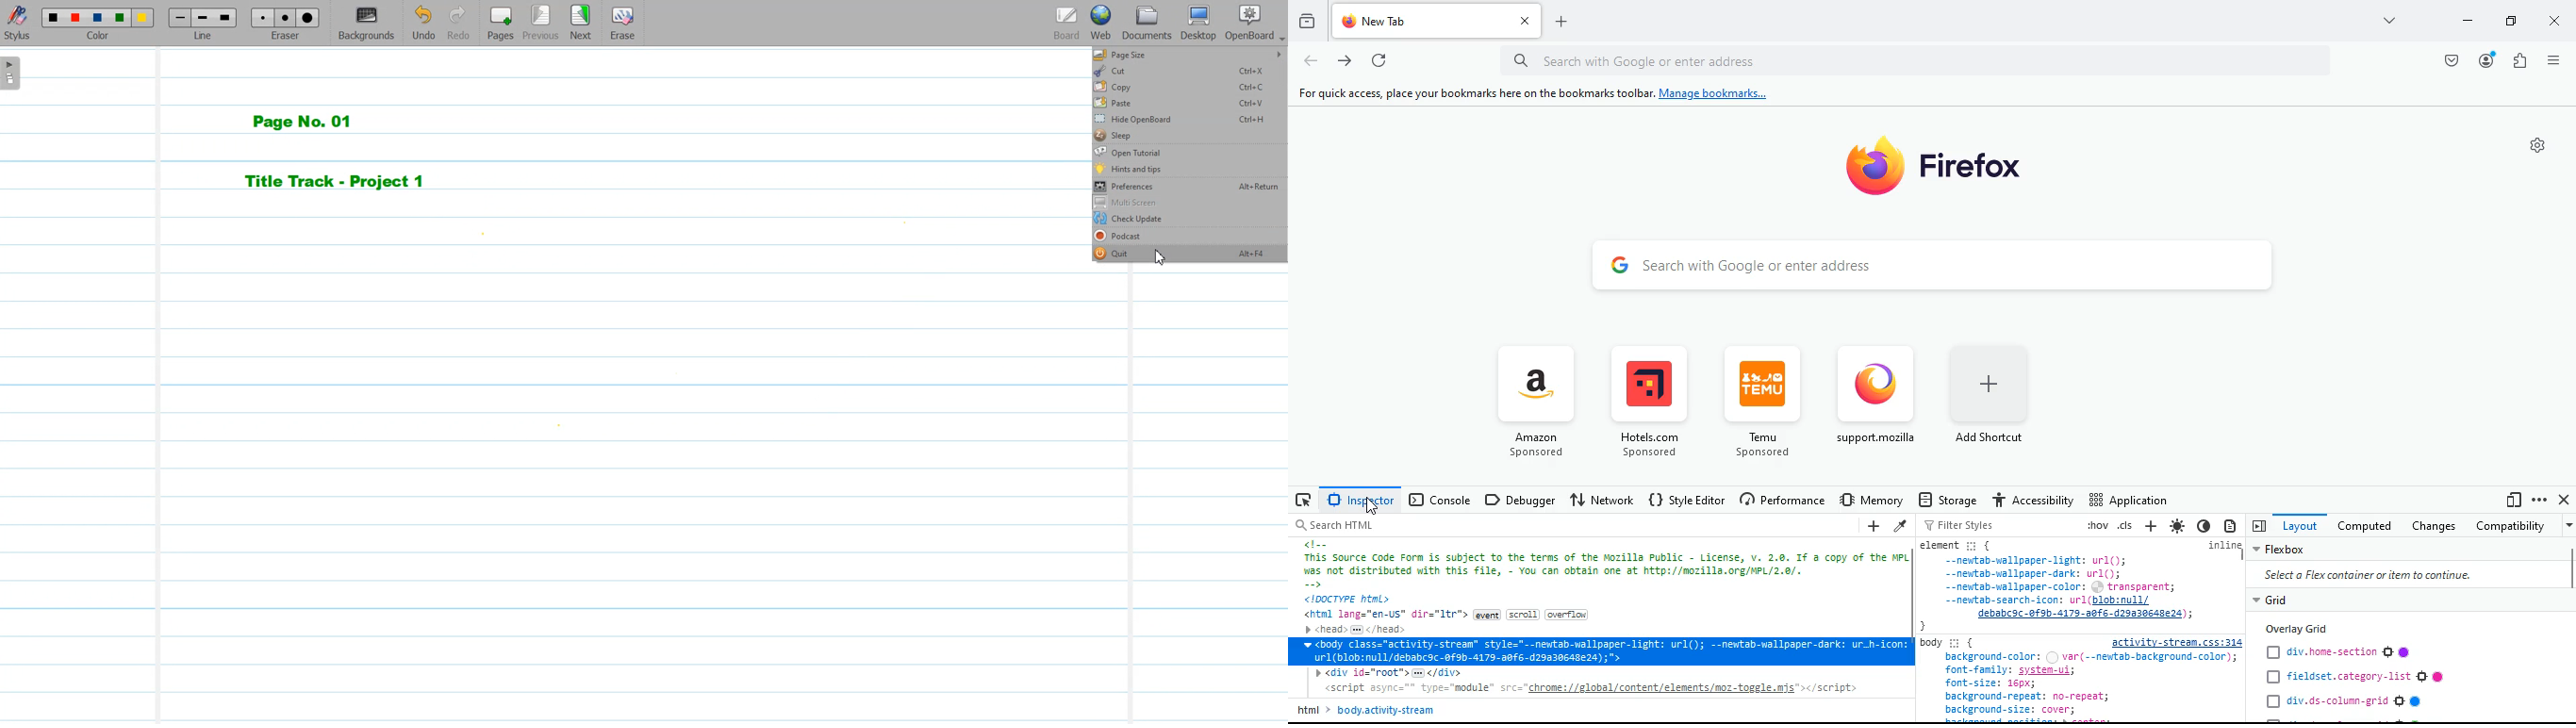  What do you see at coordinates (2079, 638) in the screenshot?
I see `Ty er Sa a]
~-newtab-wsllpsper-dark: url();
~-newtab-wallpaper-color: () transparent;
reset icon: QOL

debabegc-0f9b-4179-00f6-d25030648624);

ay i ( activity-stream.css:31
background-color: () var(--newtab-background-color) ;
font-family: systen-ui;
font-size: 16px;
background-repeat: no-repeat;
background-size: cover;` at bounding box center [2079, 638].